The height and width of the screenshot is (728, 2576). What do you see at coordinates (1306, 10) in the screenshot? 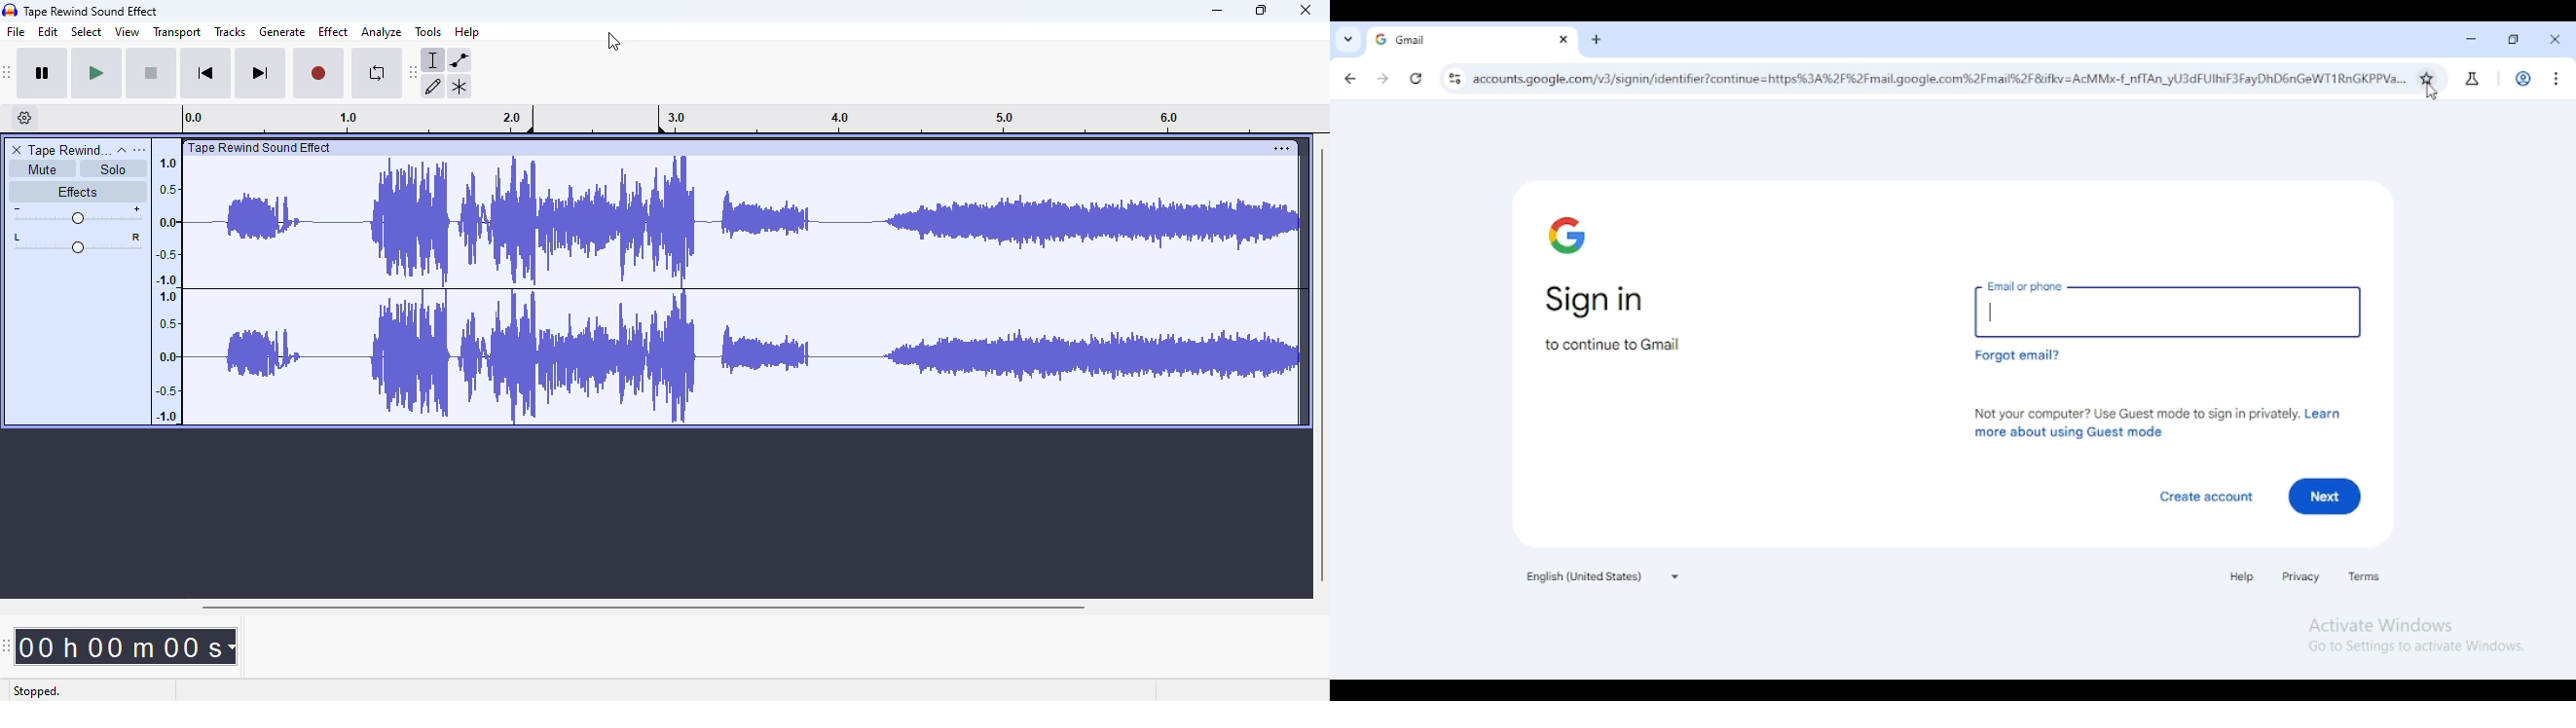
I see `close` at bounding box center [1306, 10].